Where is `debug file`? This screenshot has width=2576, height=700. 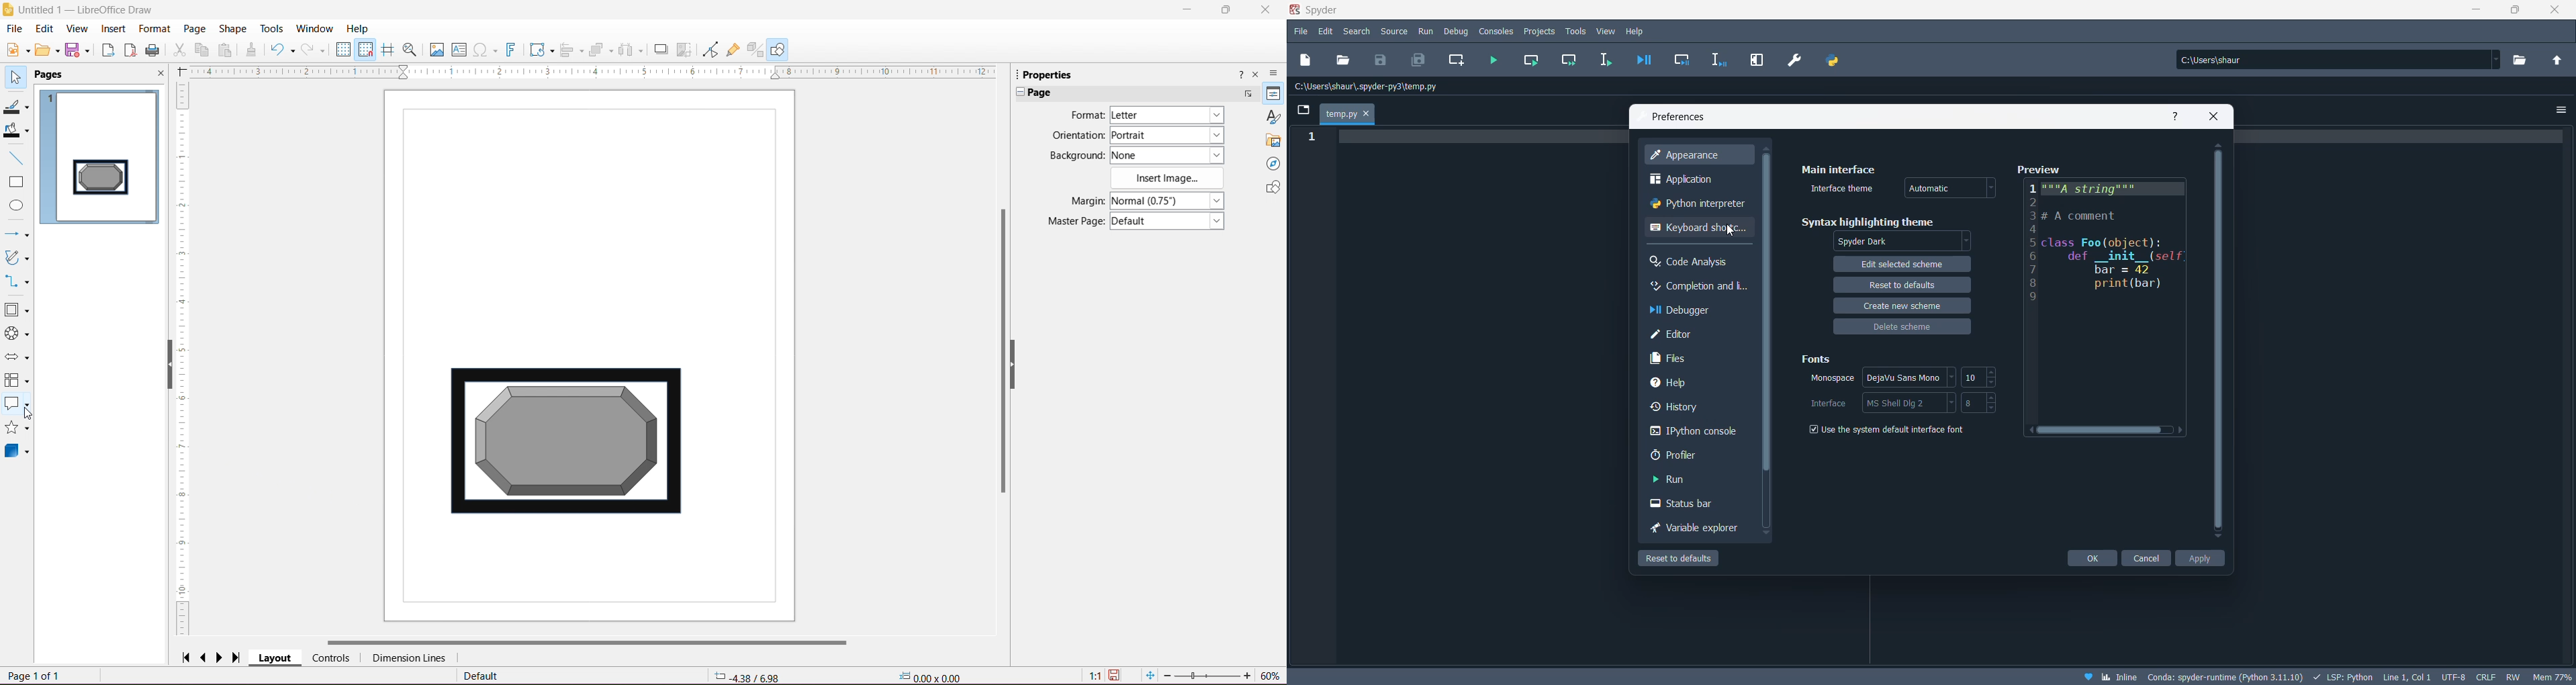 debug file is located at coordinates (1643, 59).